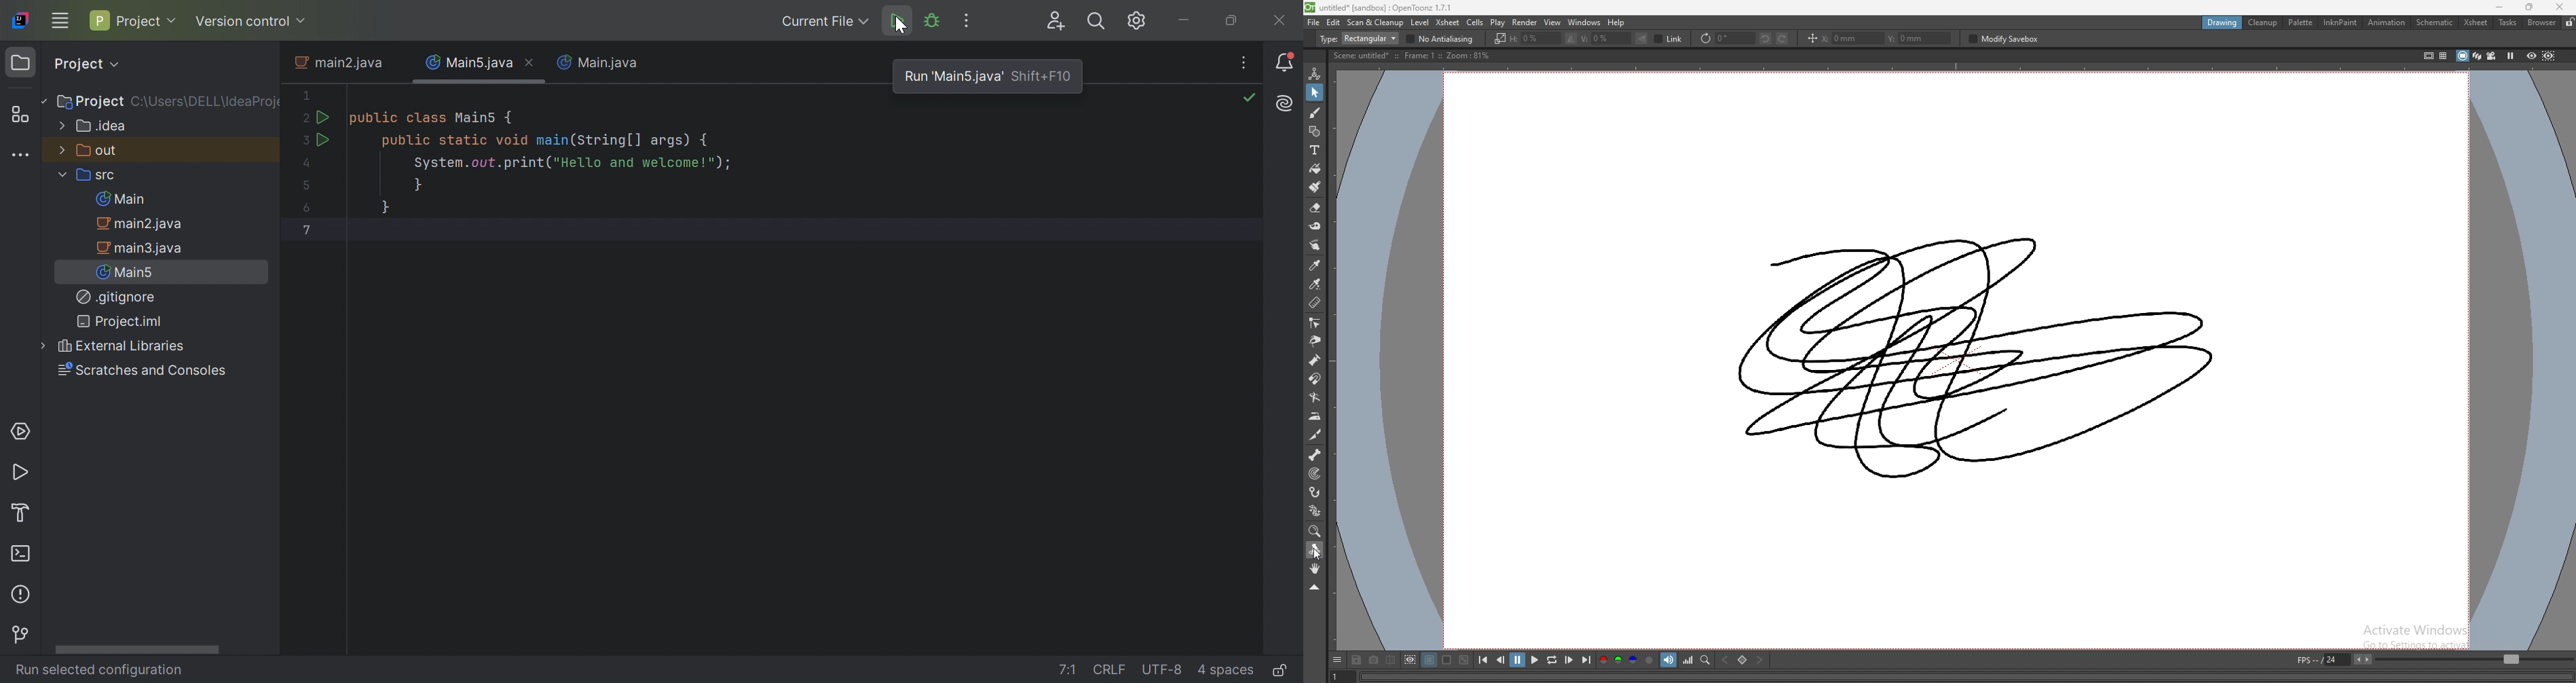  I want to click on preview, so click(2532, 56).